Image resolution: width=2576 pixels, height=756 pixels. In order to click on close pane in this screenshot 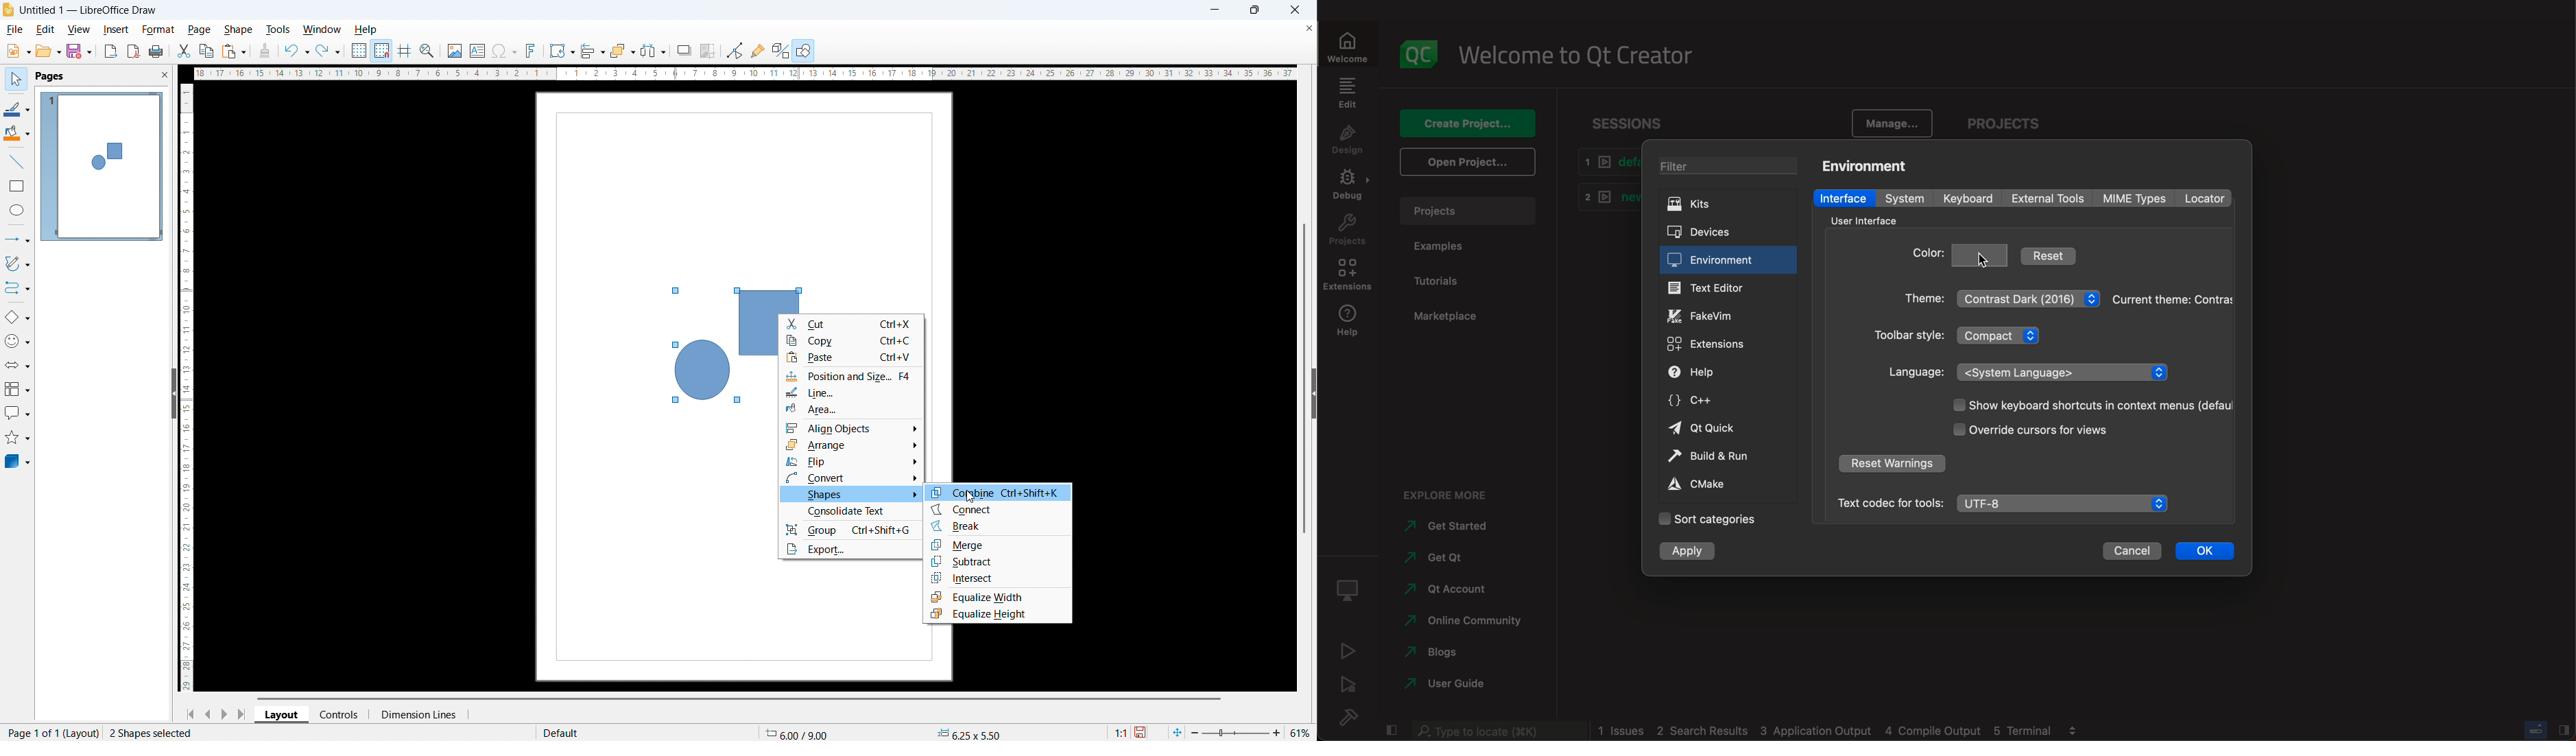, I will do `click(164, 75)`.